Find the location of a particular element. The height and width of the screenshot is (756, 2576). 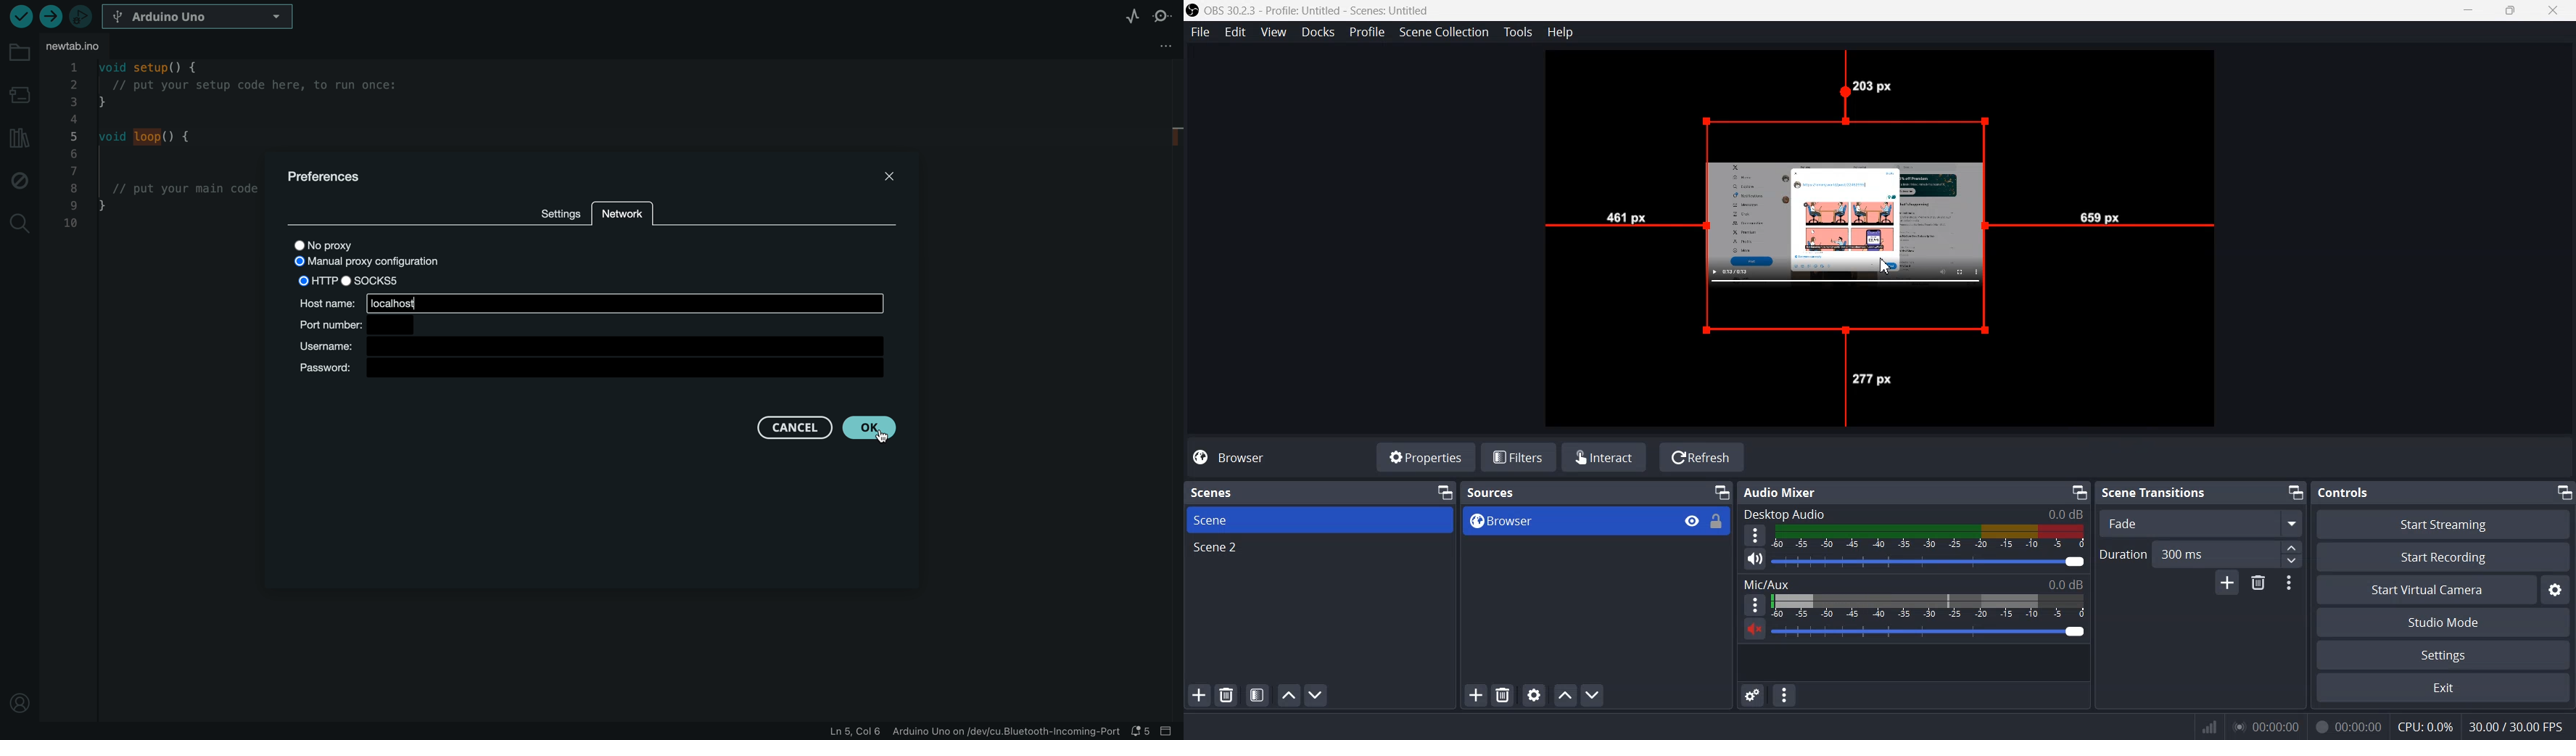

Desktop audio is located at coordinates (1913, 511).